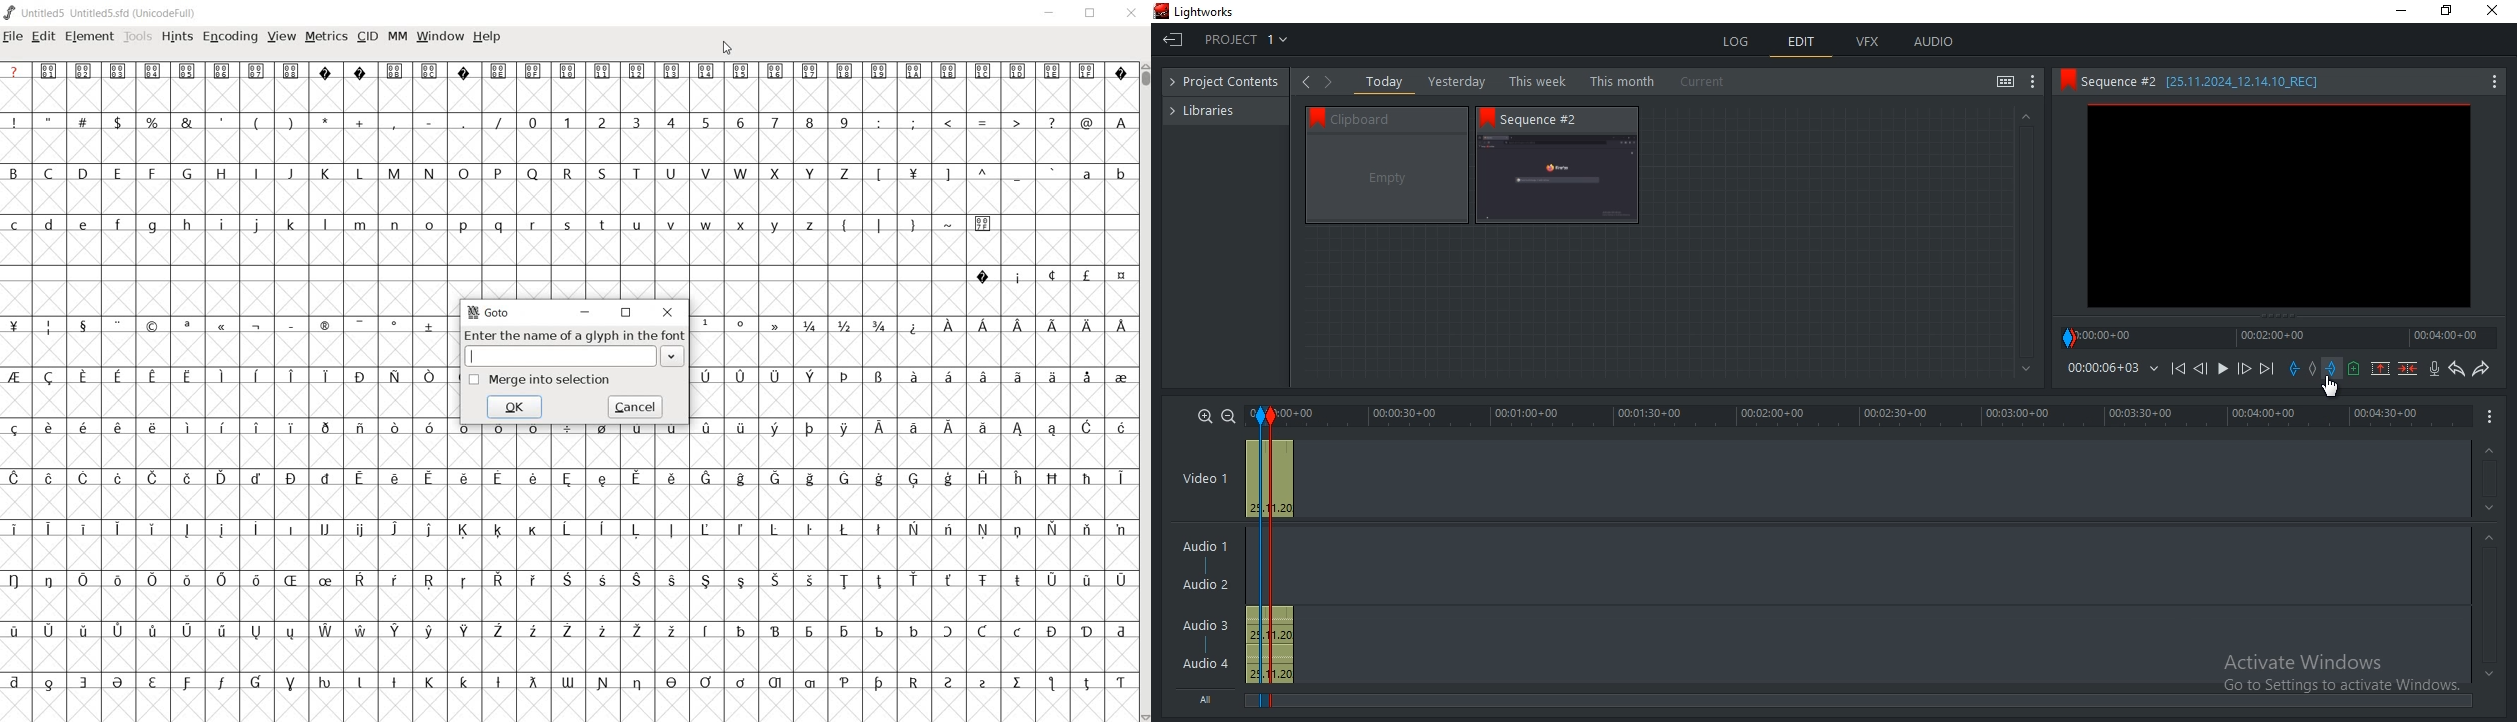 This screenshot has width=2520, height=728. Describe the element at coordinates (916, 72) in the screenshot. I see `Symbol` at that location.